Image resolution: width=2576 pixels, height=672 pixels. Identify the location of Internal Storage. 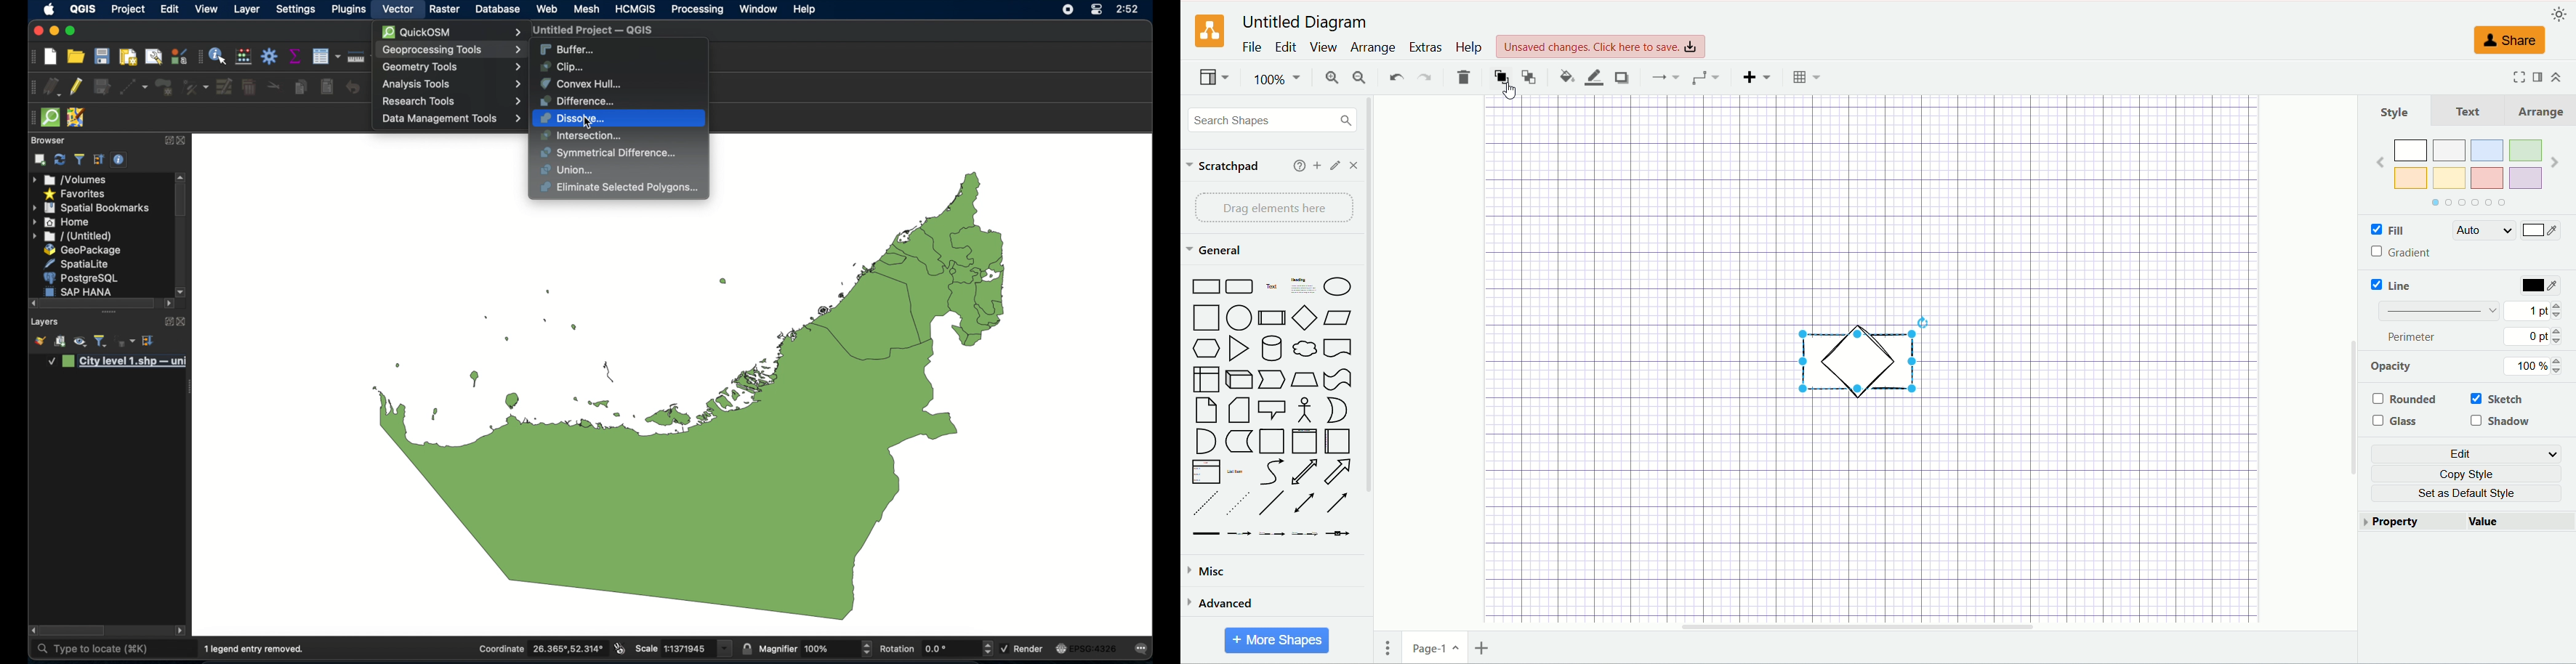
(1203, 379).